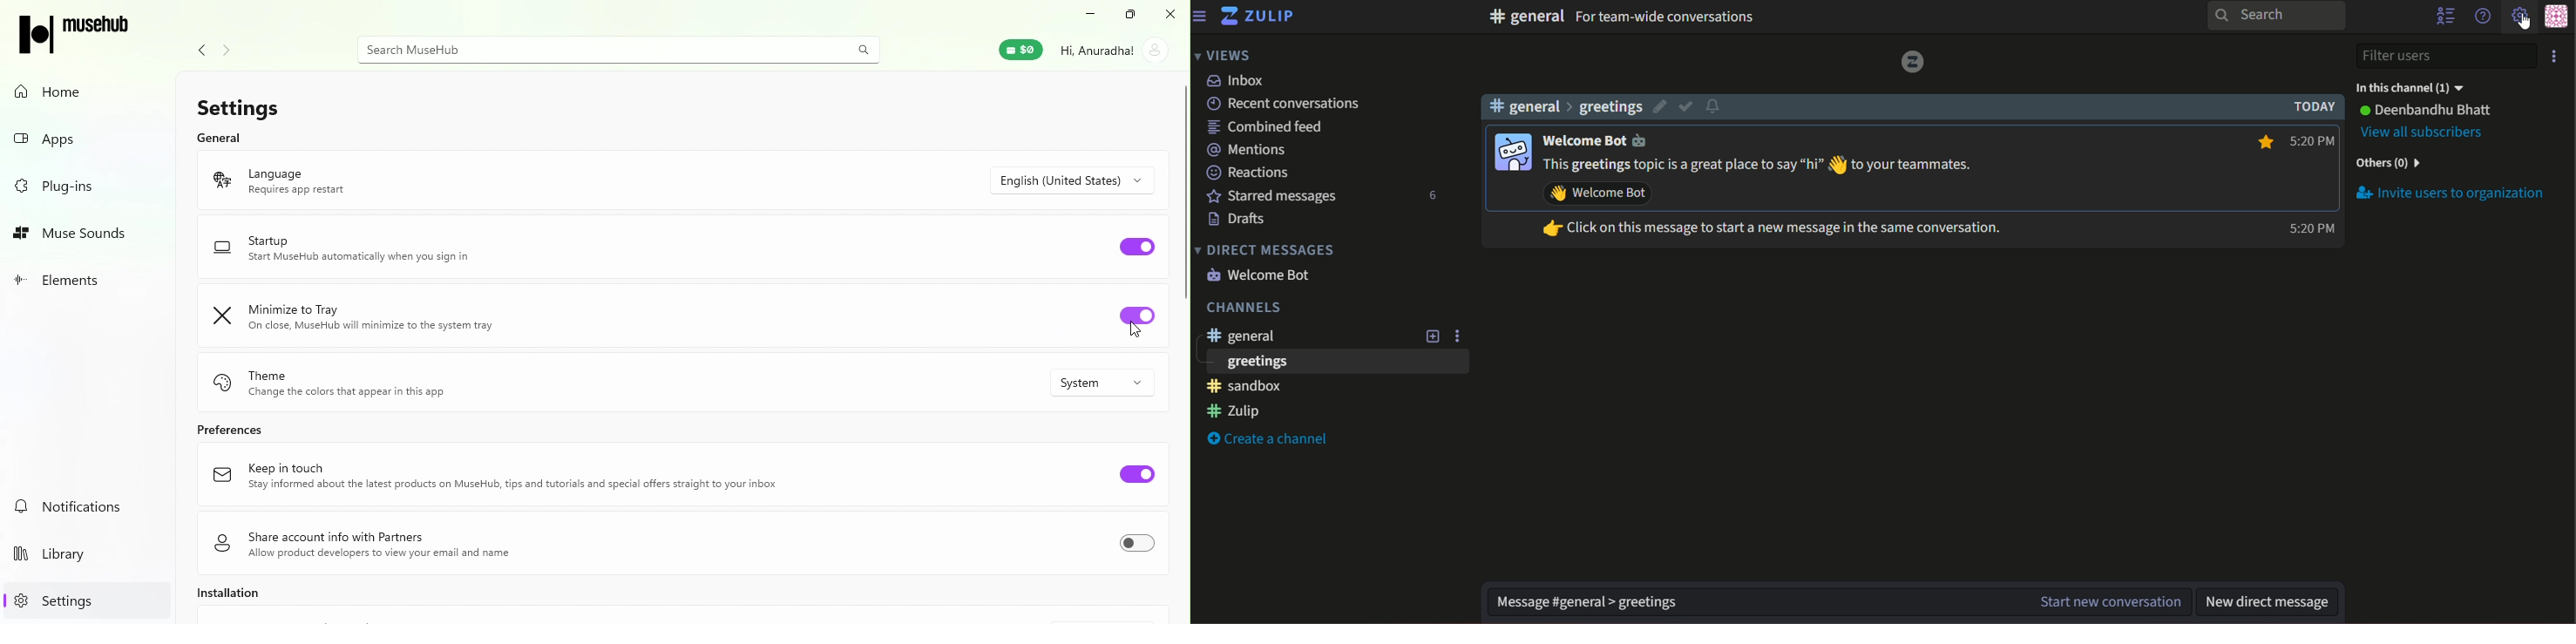  I want to click on name, so click(2428, 111).